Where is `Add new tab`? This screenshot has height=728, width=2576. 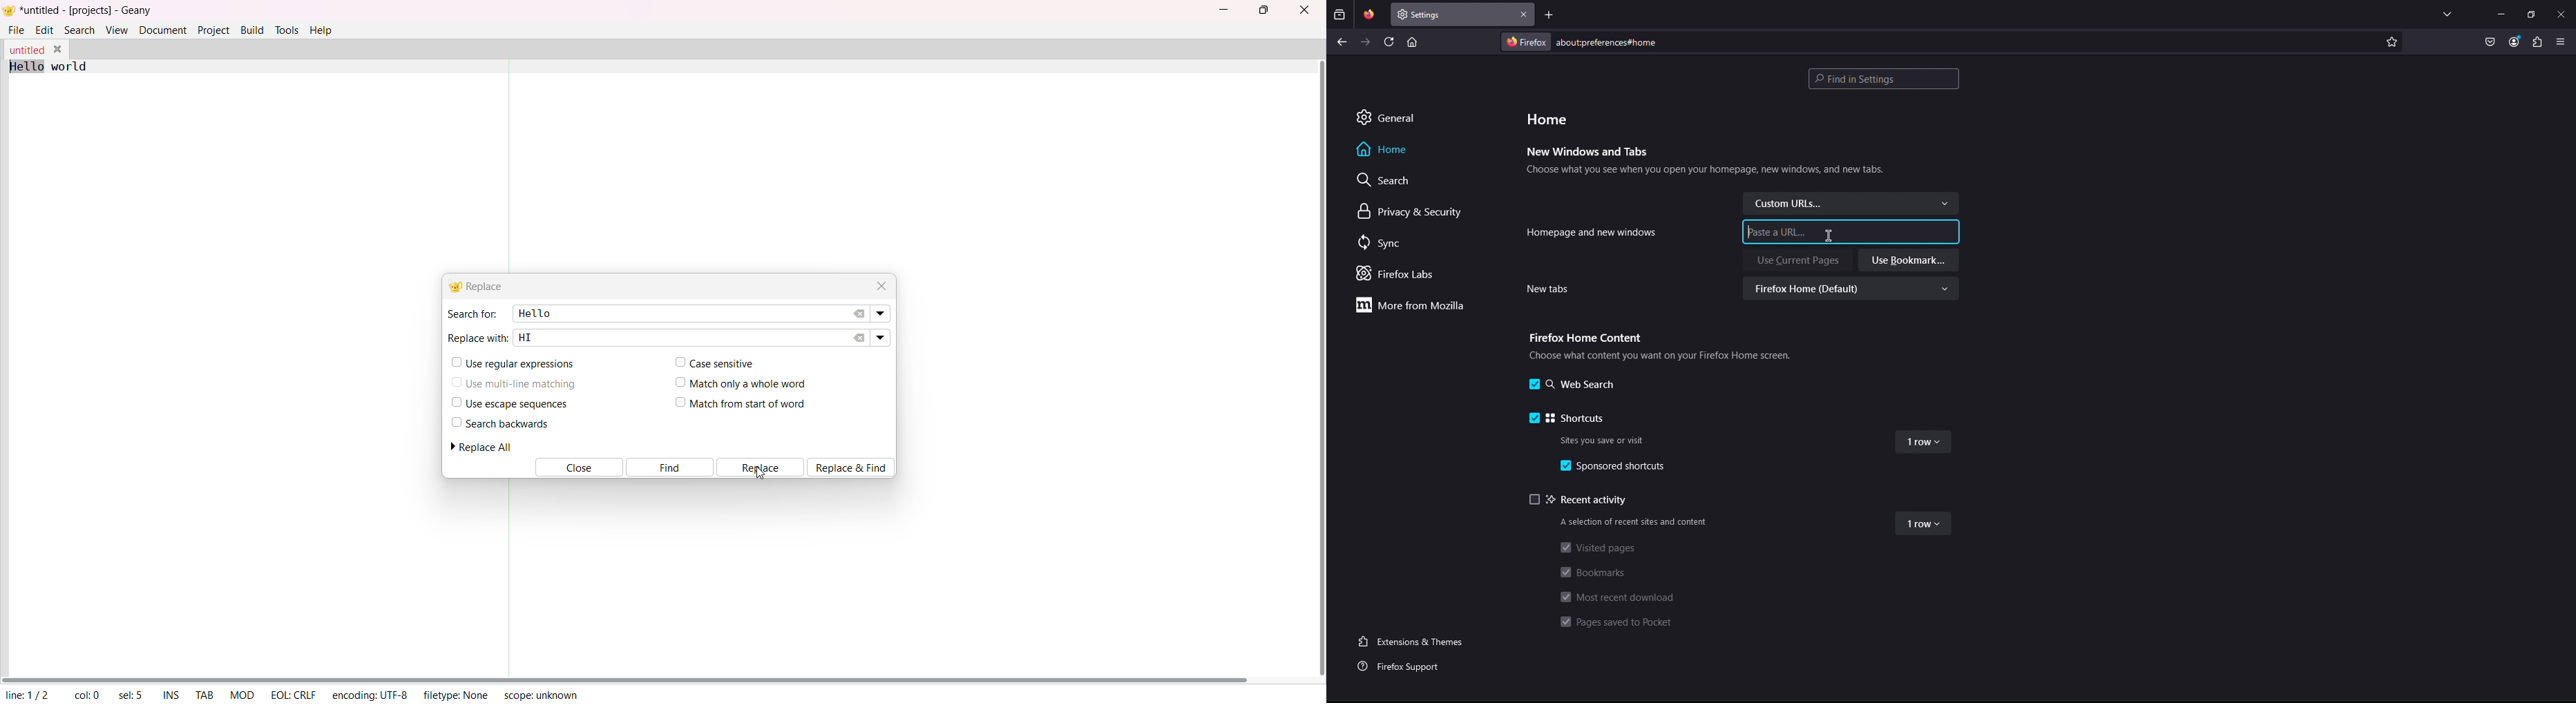 Add new tab is located at coordinates (1550, 14).